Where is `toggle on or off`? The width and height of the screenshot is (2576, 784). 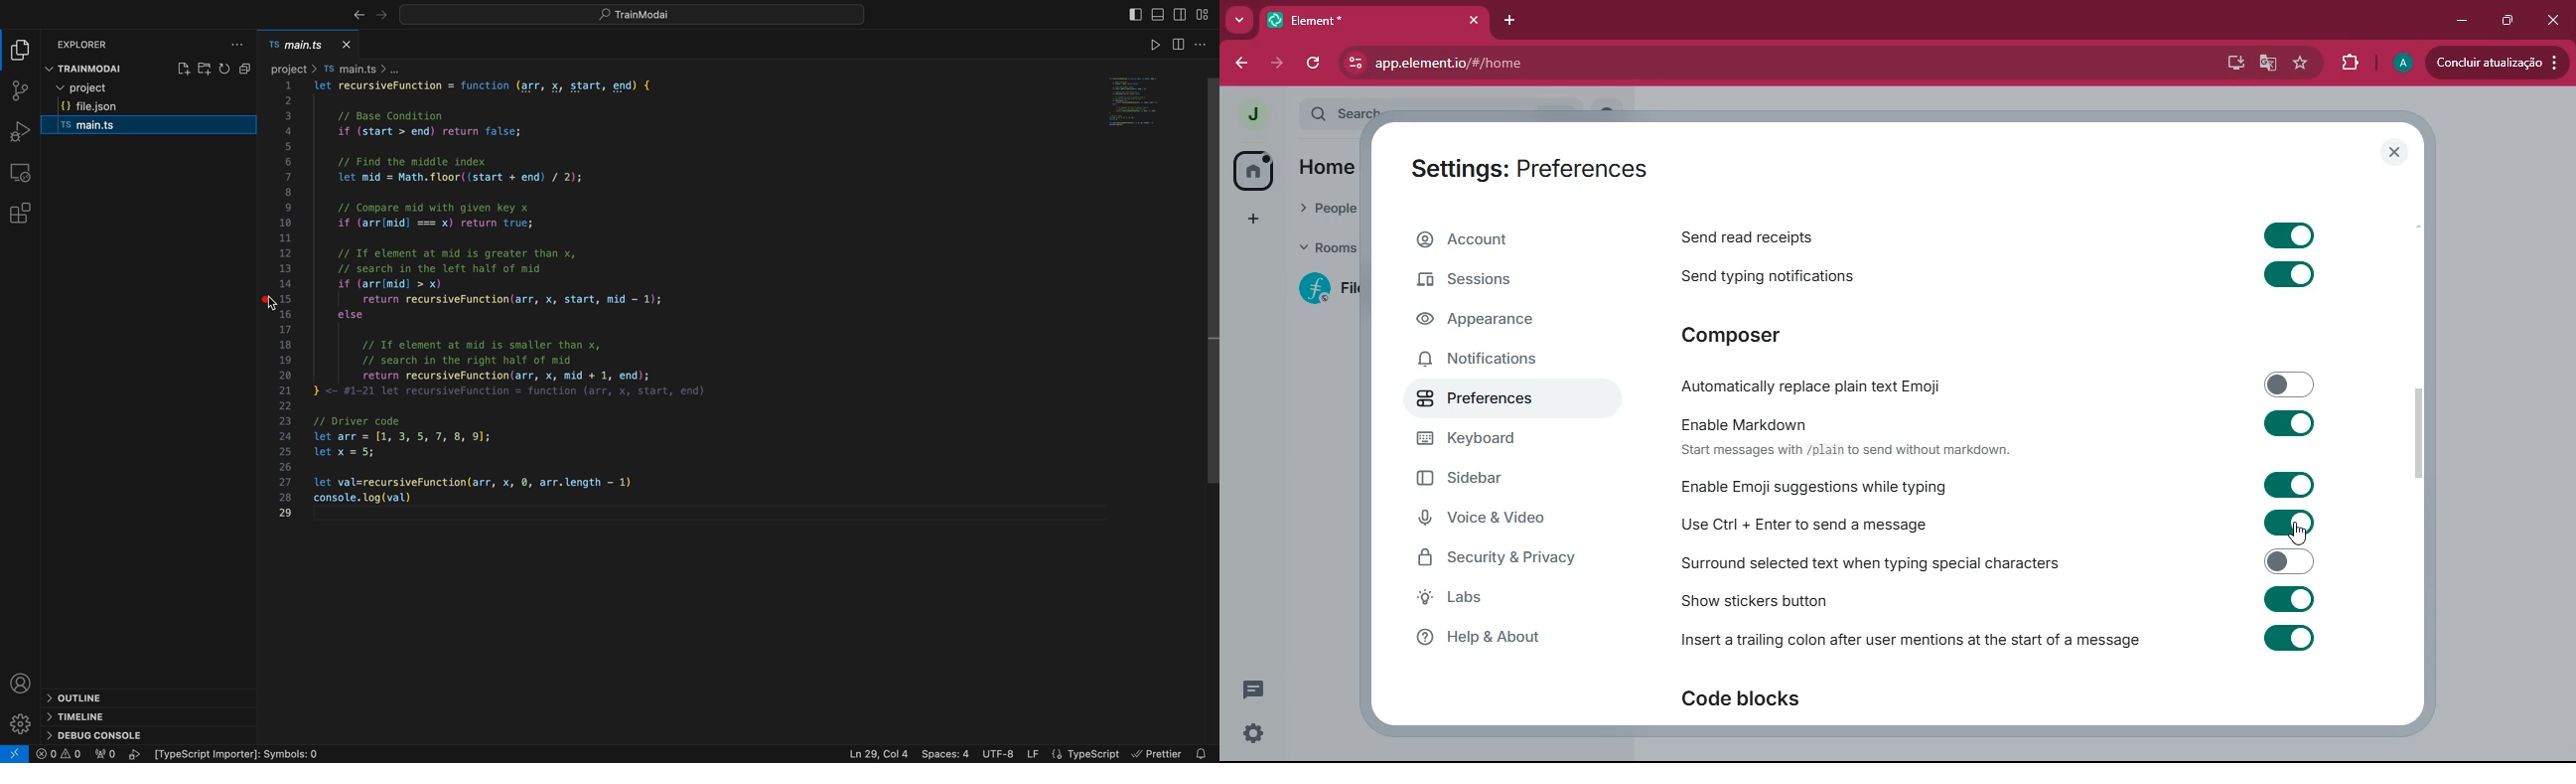 toggle on or off is located at coordinates (2283, 485).